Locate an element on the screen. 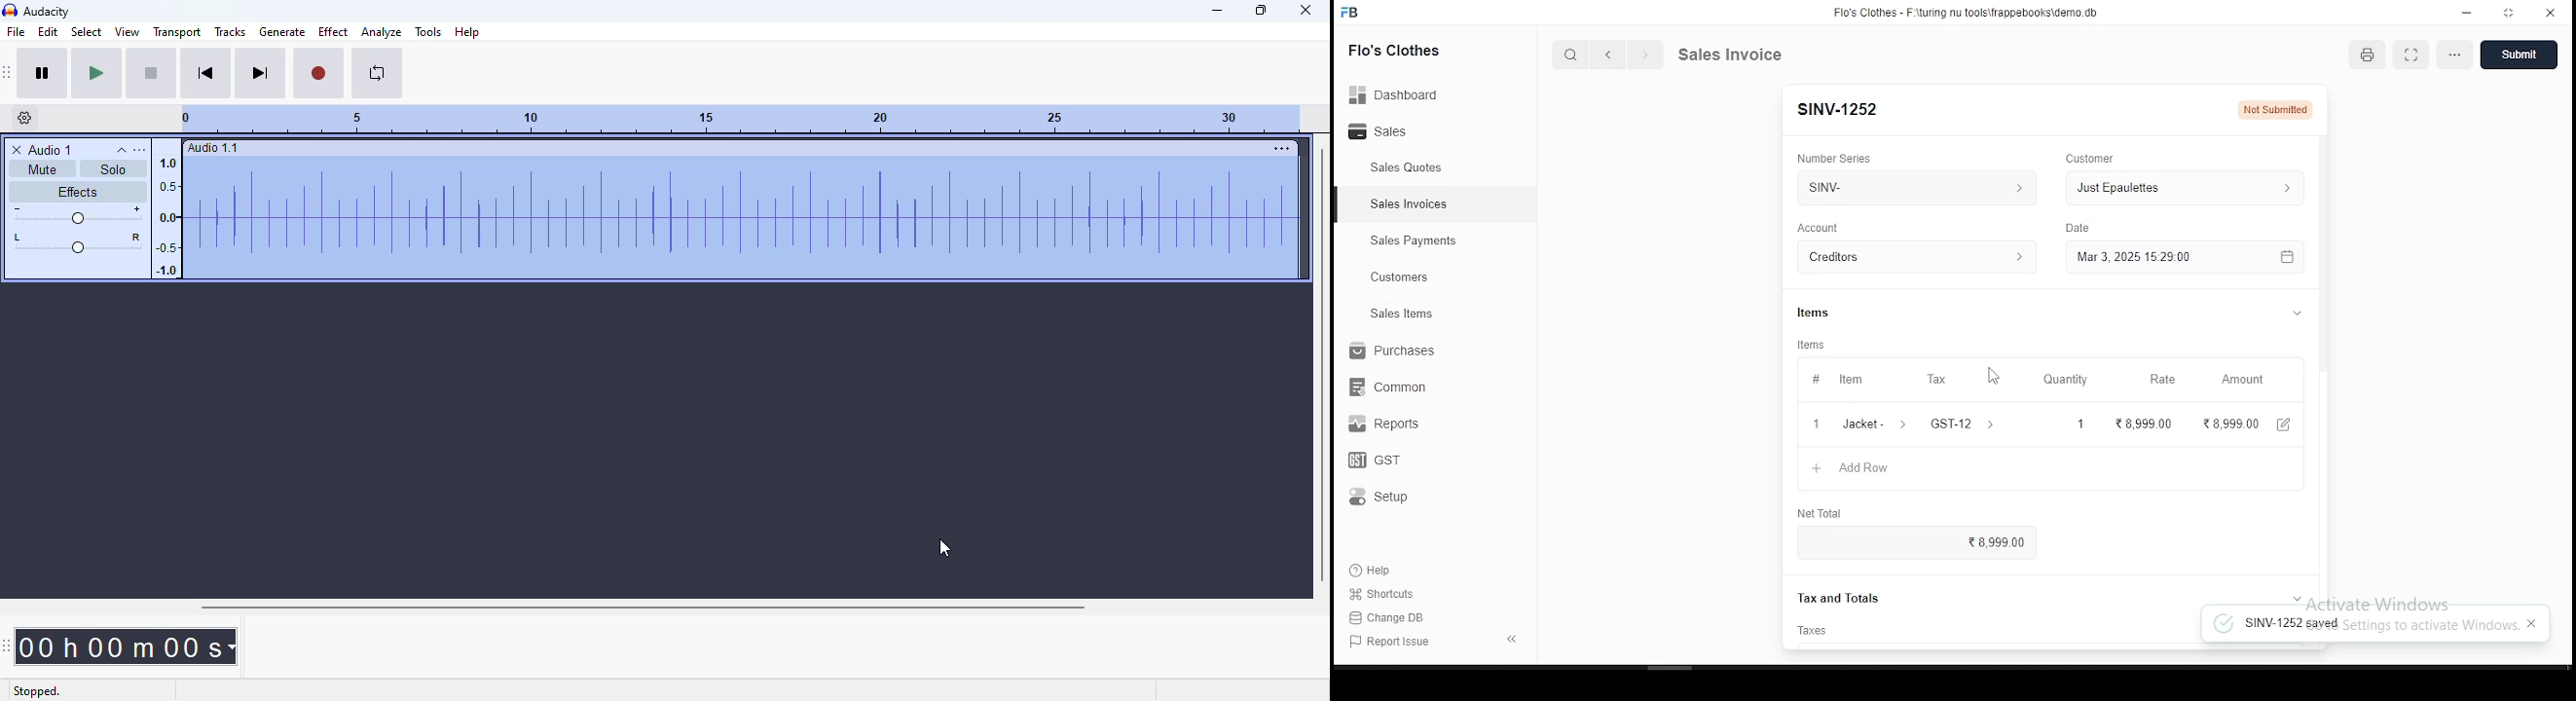 The width and height of the screenshot is (2576, 728). cursor is located at coordinates (1995, 374).